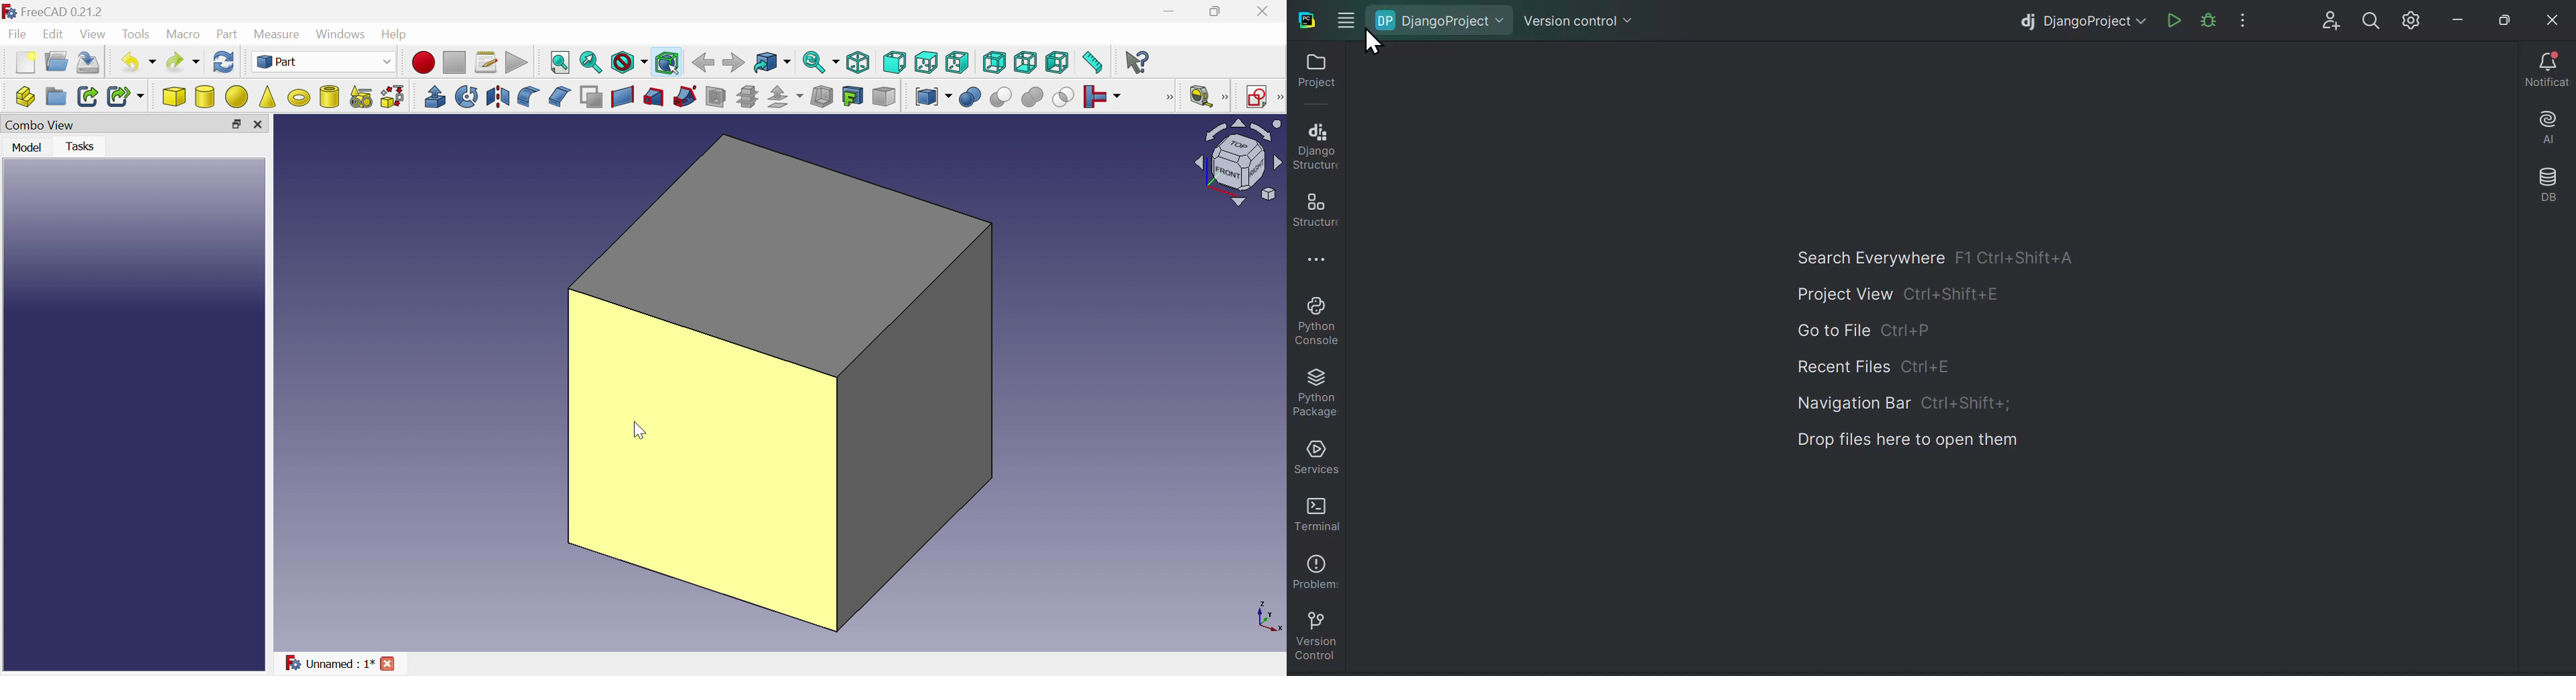 The image size is (2576, 700). What do you see at coordinates (342, 36) in the screenshot?
I see `Windows` at bounding box center [342, 36].